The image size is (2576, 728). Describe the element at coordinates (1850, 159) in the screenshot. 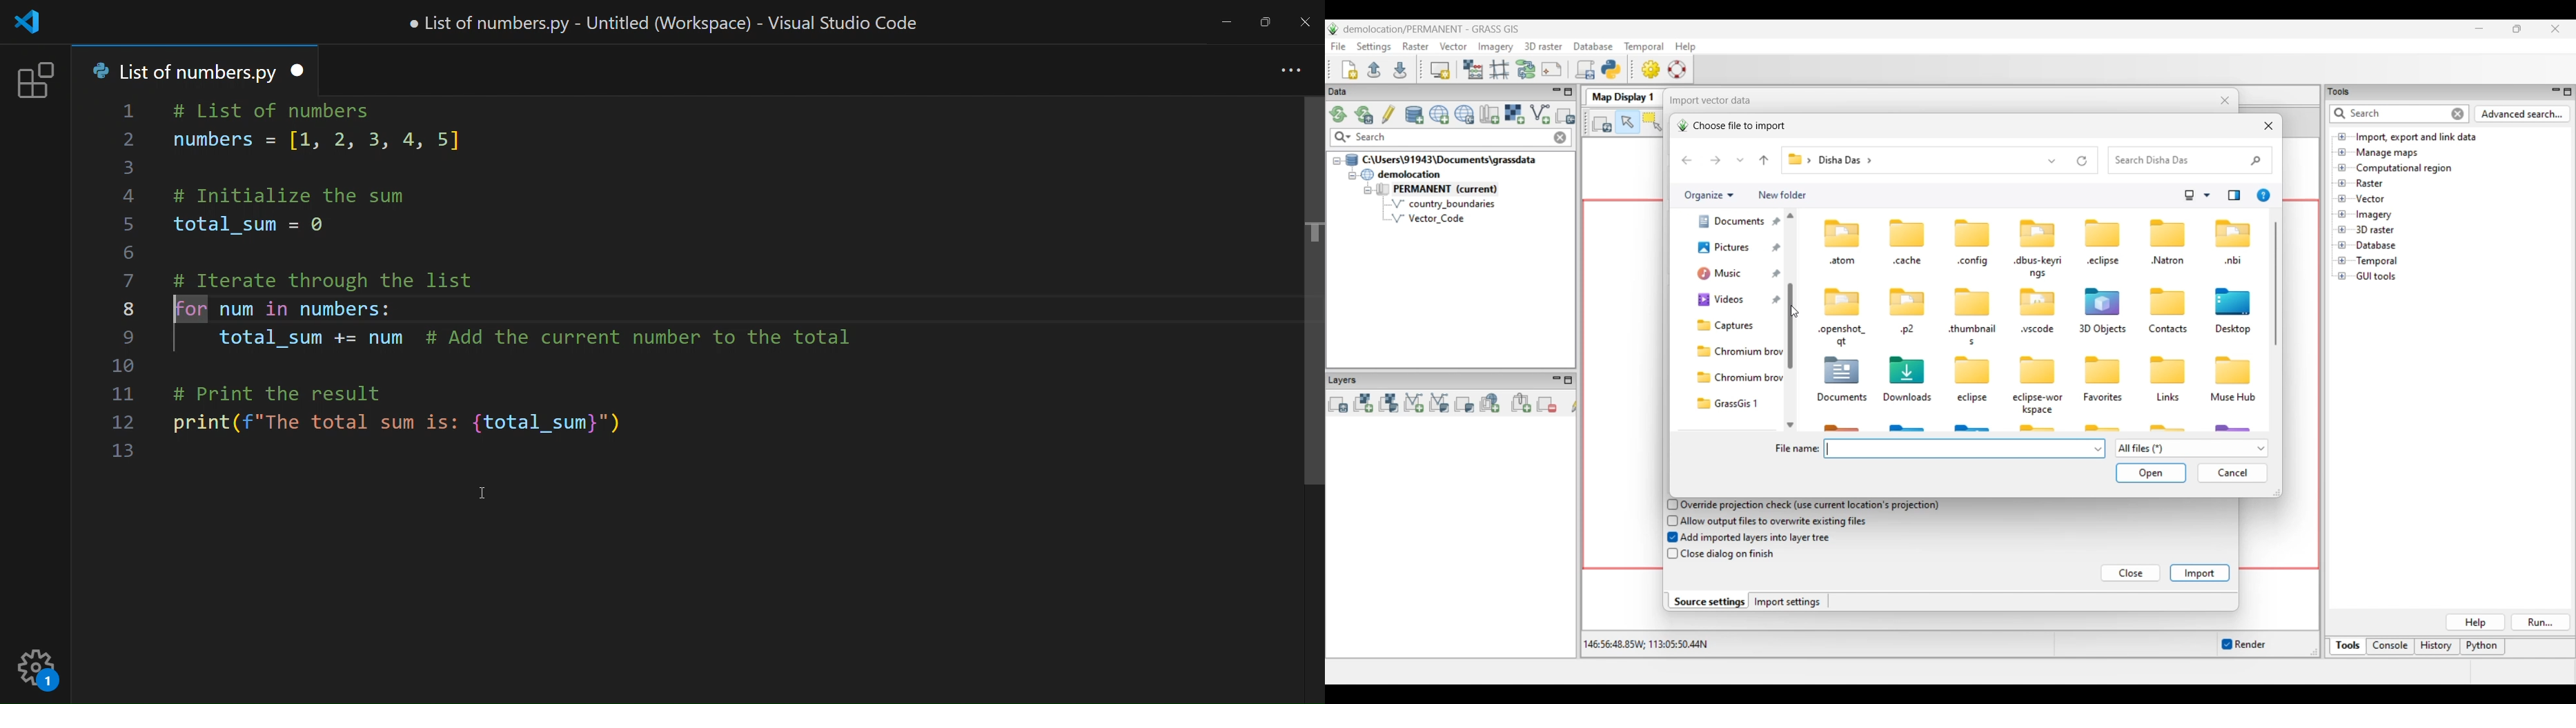

I see `disha das` at that location.